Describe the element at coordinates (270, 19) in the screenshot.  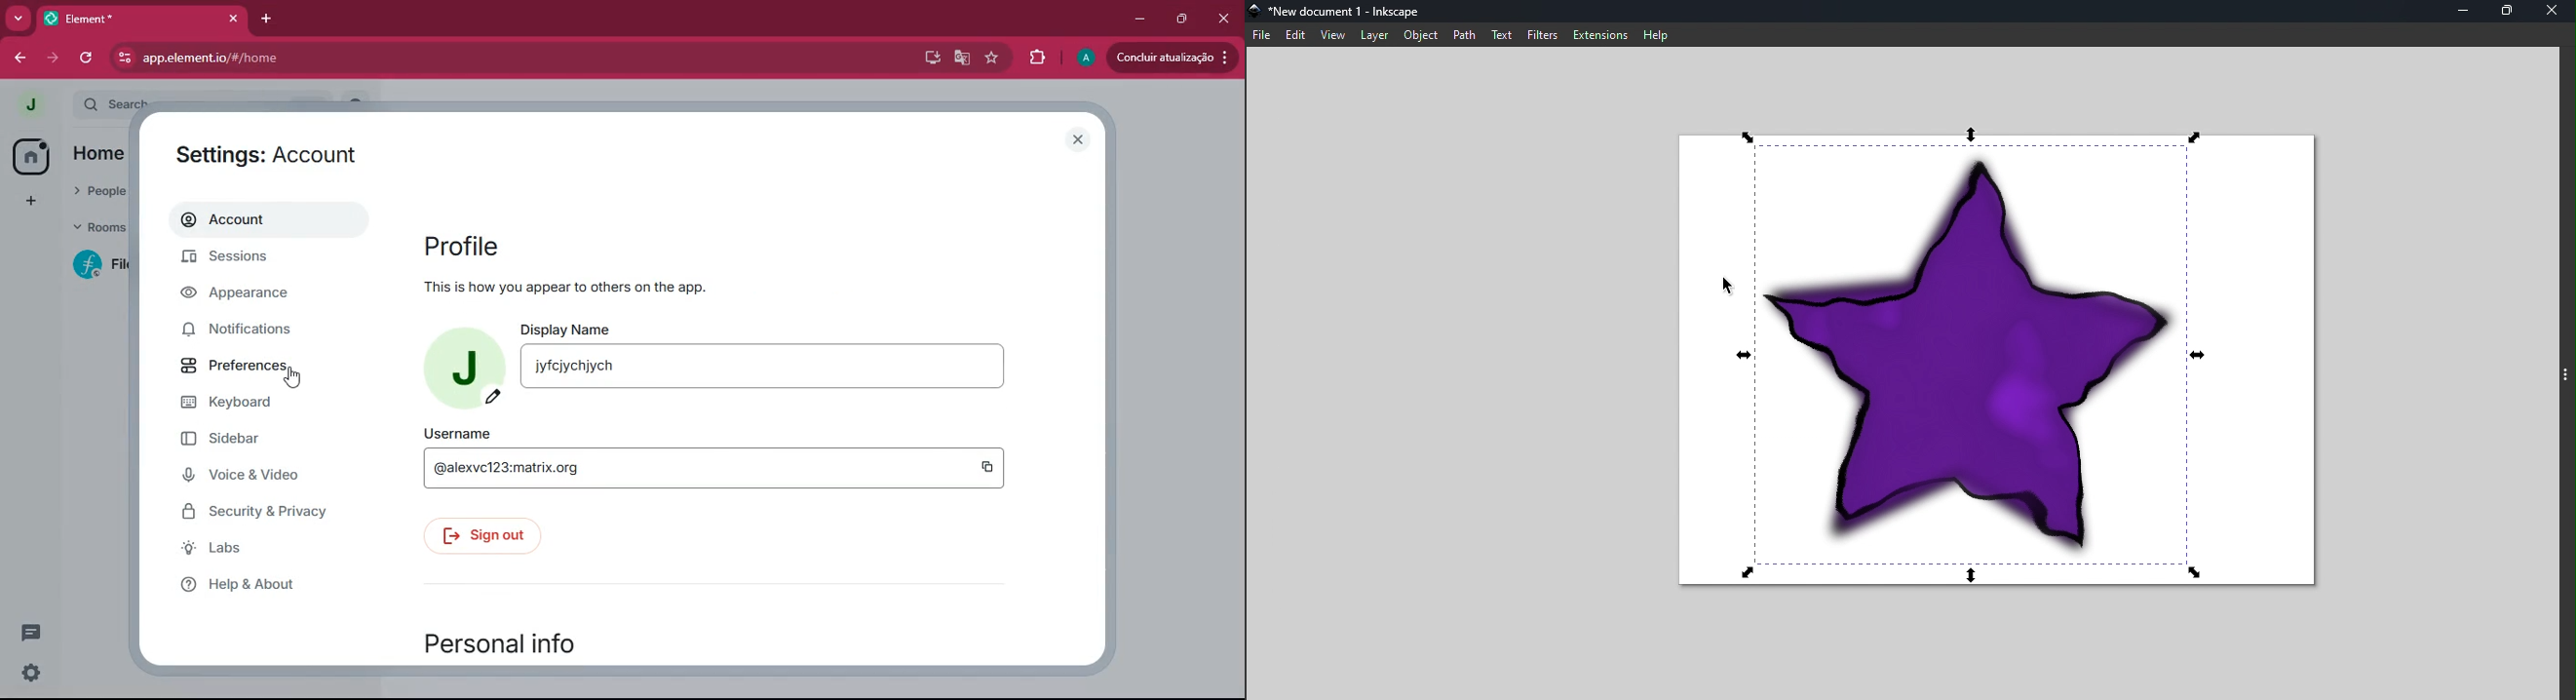
I see `add tab` at that location.